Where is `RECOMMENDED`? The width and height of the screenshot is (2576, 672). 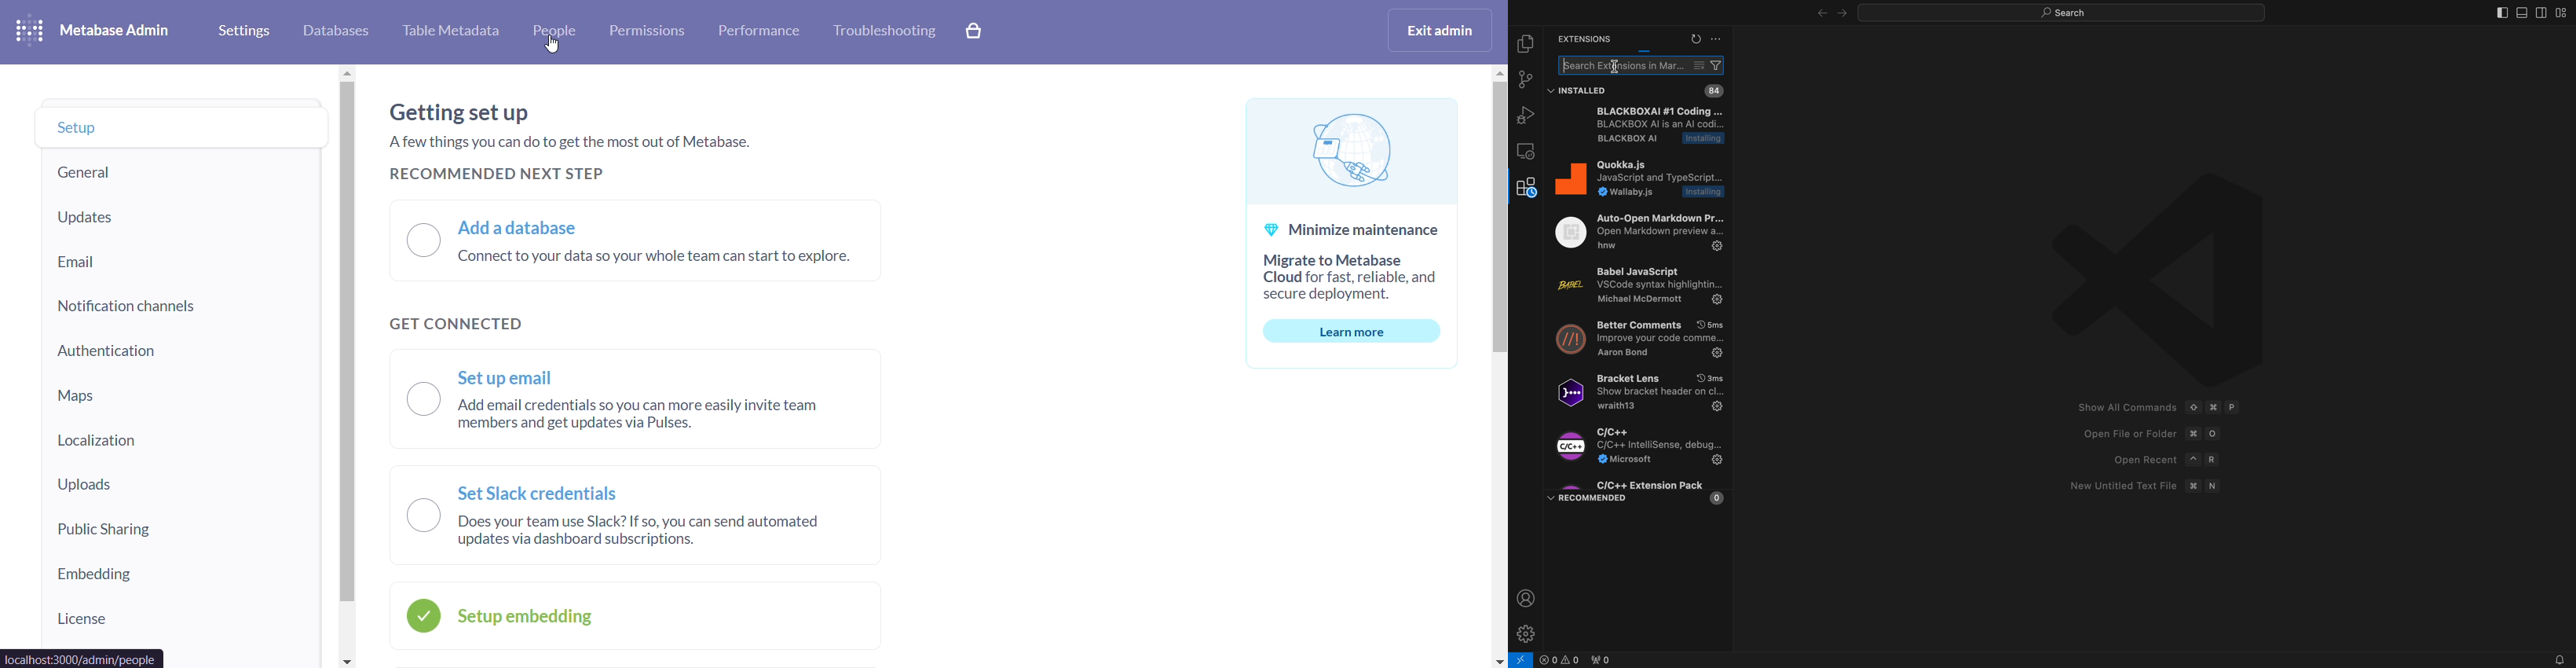
RECOMMENDED is located at coordinates (1593, 501).